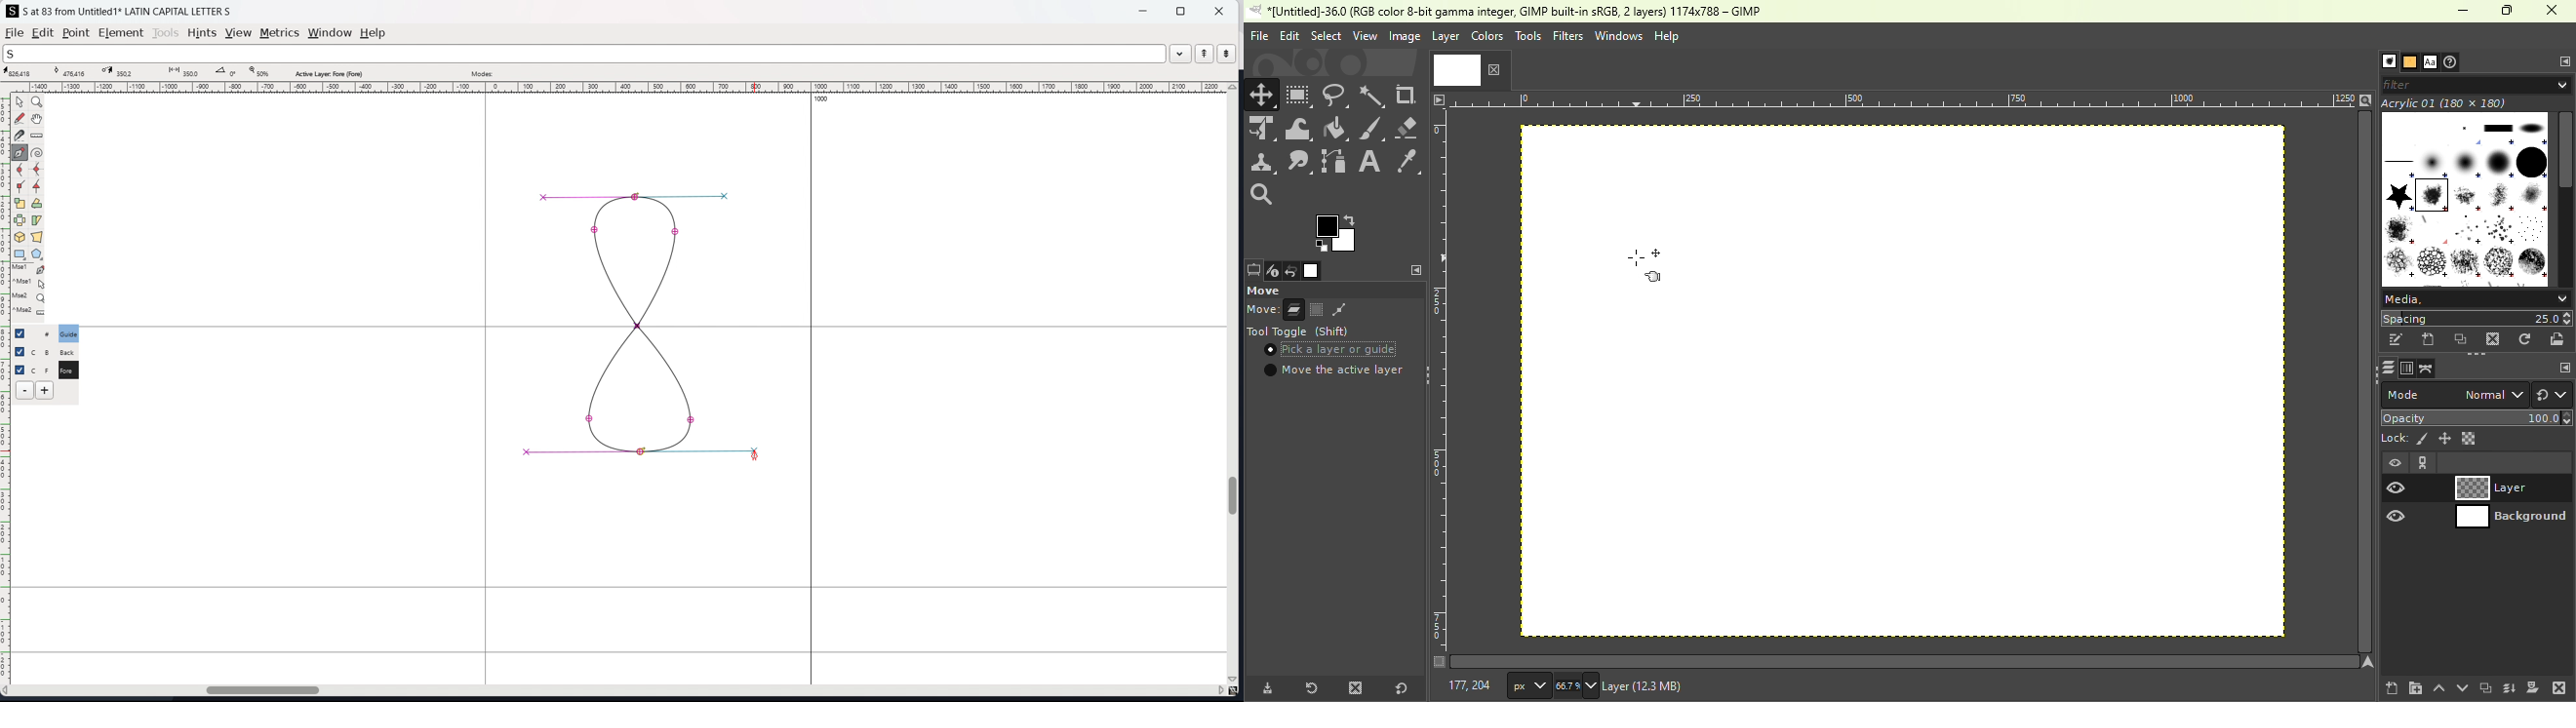 This screenshot has height=728, width=2576. What do you see at coordinates (1299, 95) in the screenshot?
I see `Rectangle select tool` at bounding box center [1299, 95].